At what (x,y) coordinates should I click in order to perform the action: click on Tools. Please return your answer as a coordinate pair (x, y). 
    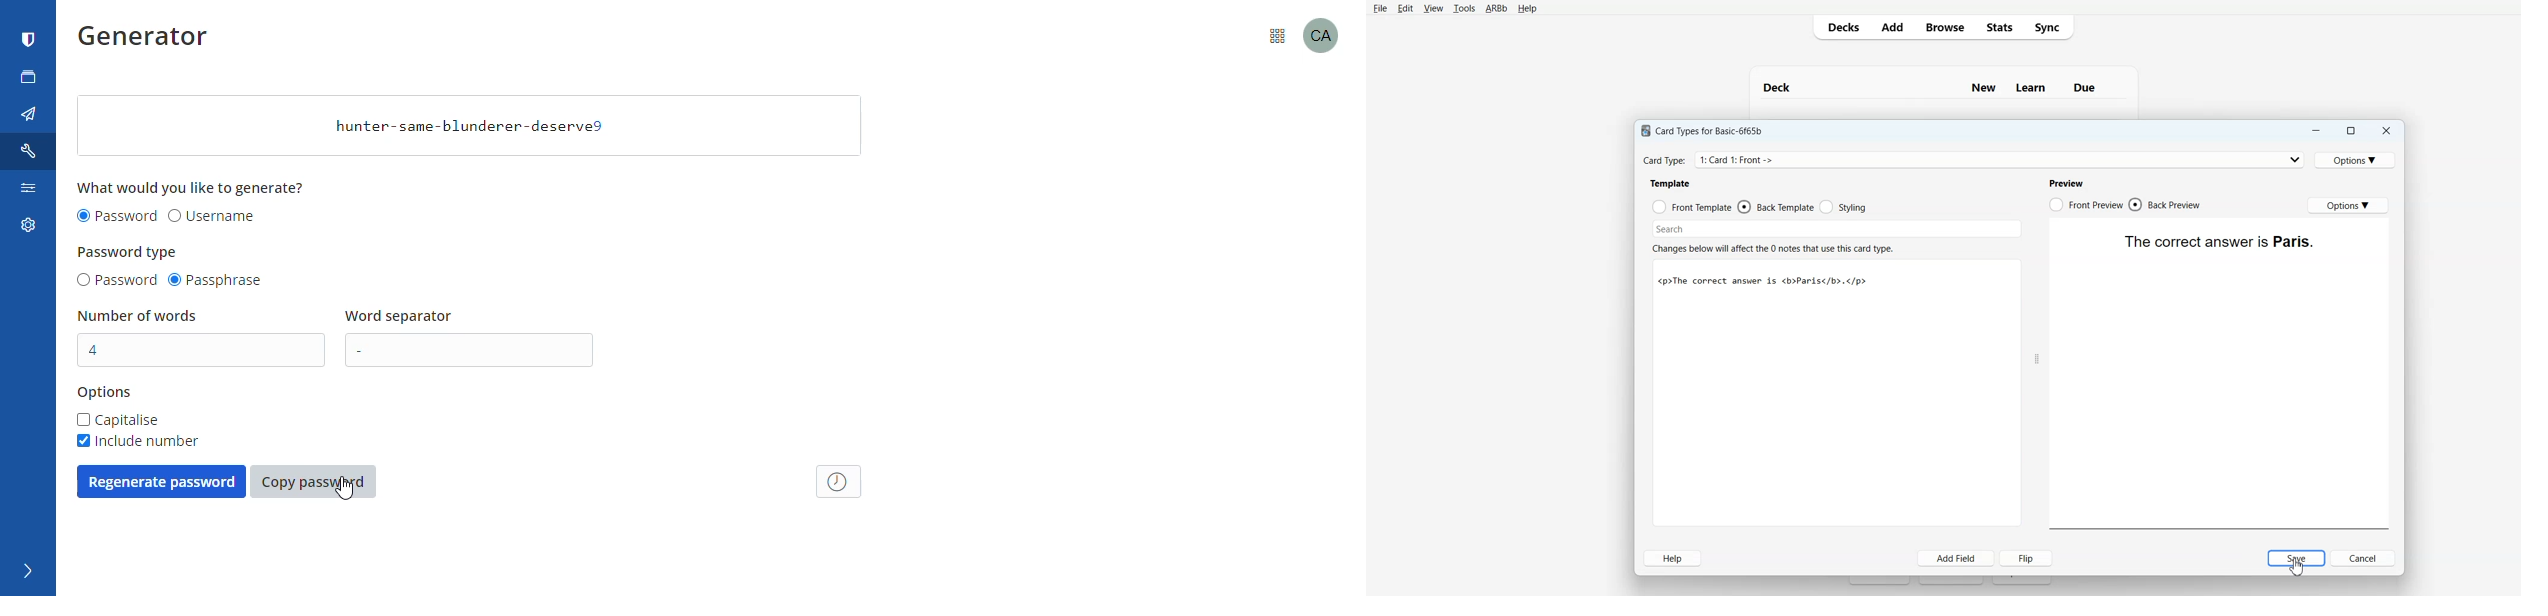
    Looking at the image, I should click on (1464, 8).